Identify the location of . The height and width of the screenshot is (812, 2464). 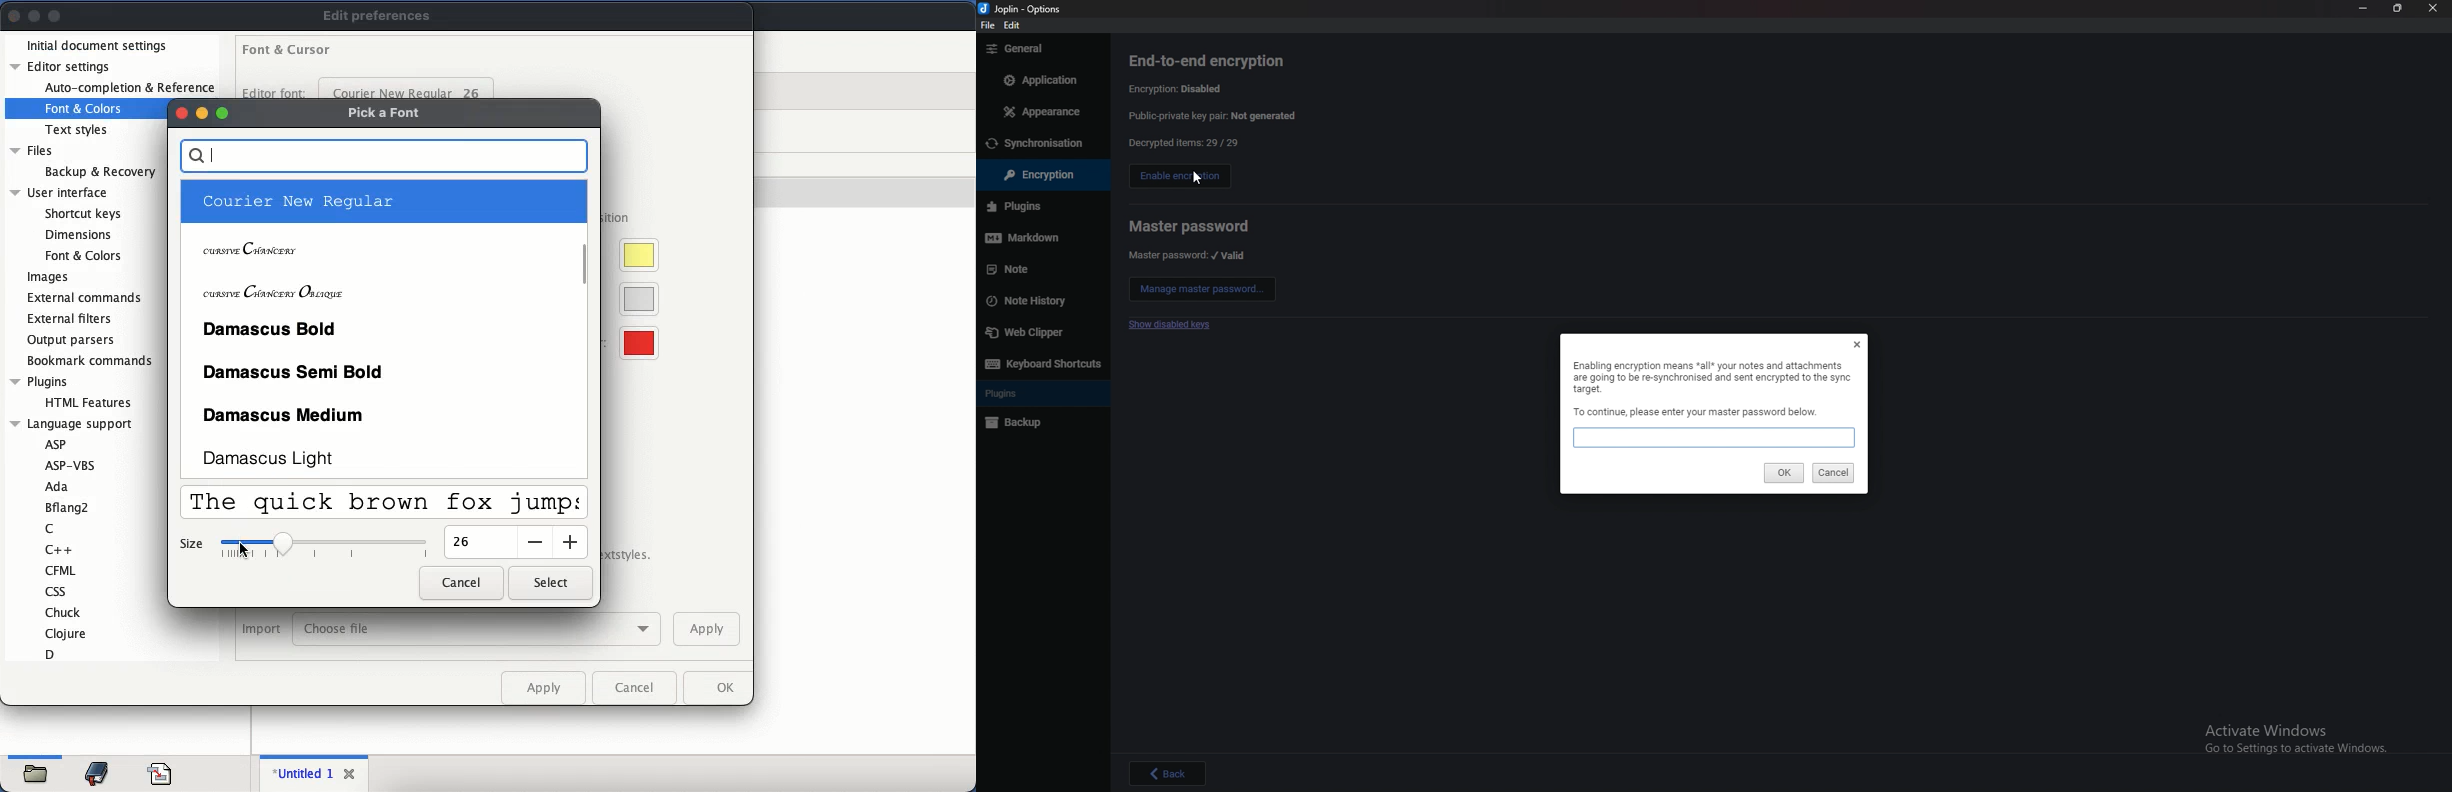
(1005, 269).